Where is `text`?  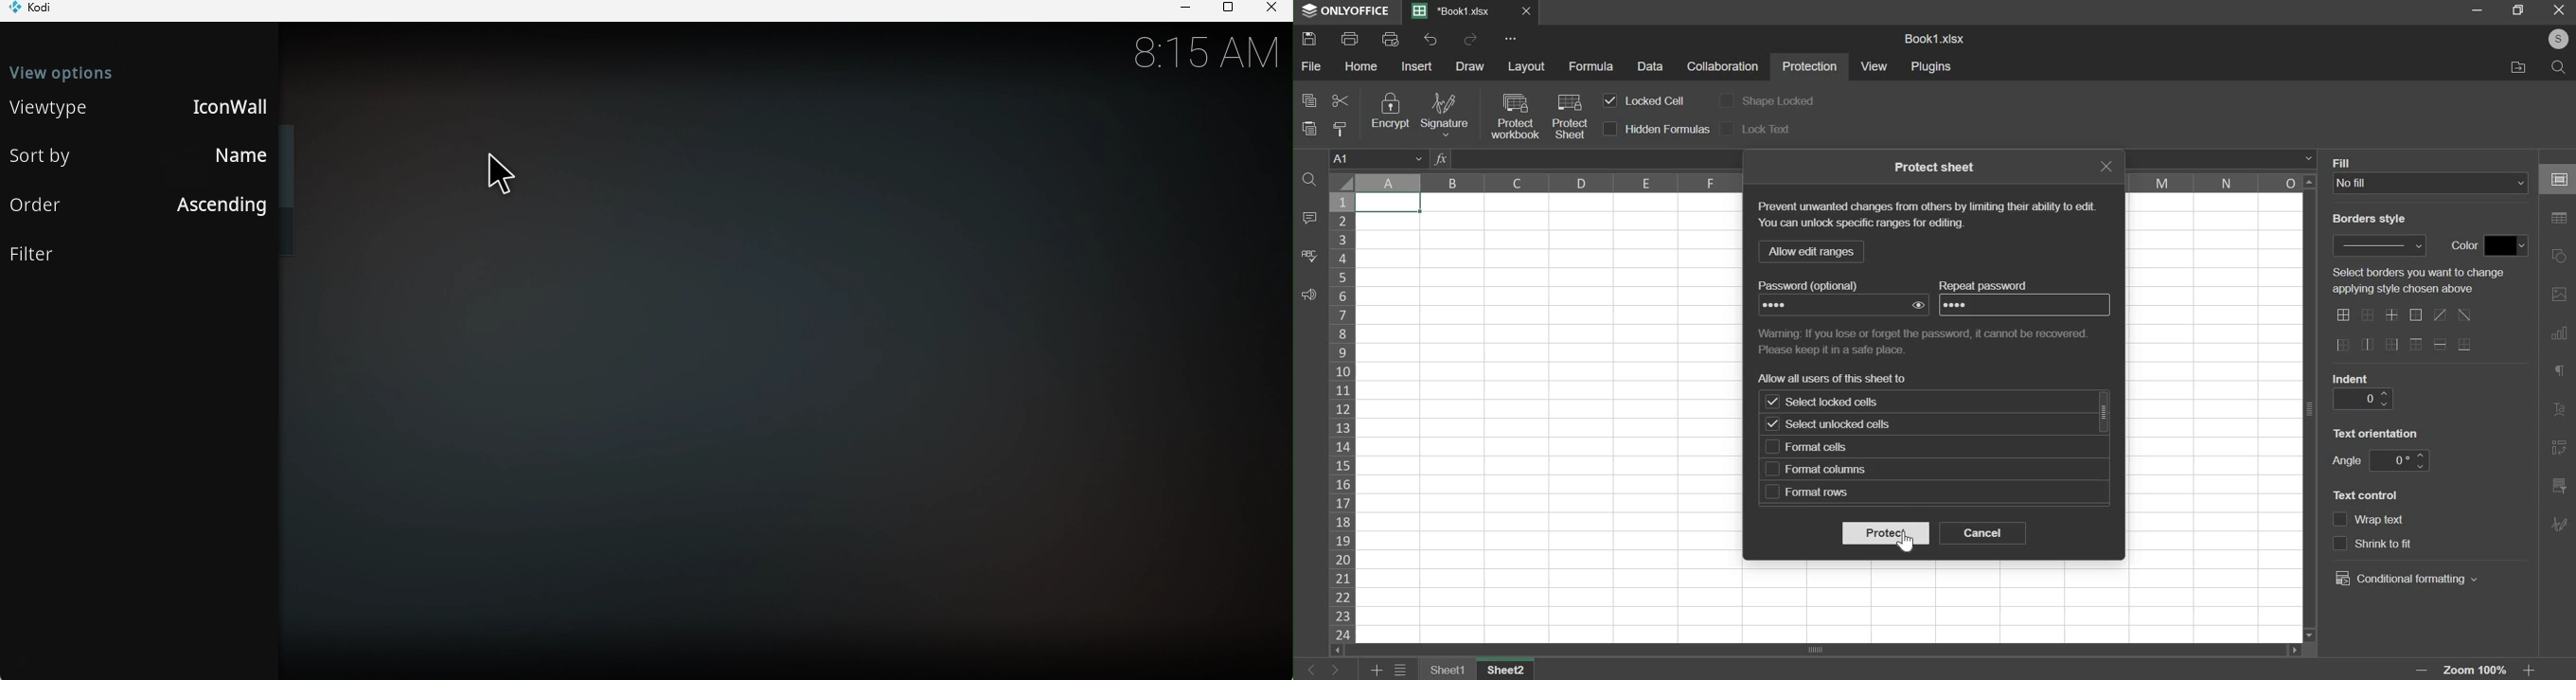
text is located at coordinates (1926, 217).